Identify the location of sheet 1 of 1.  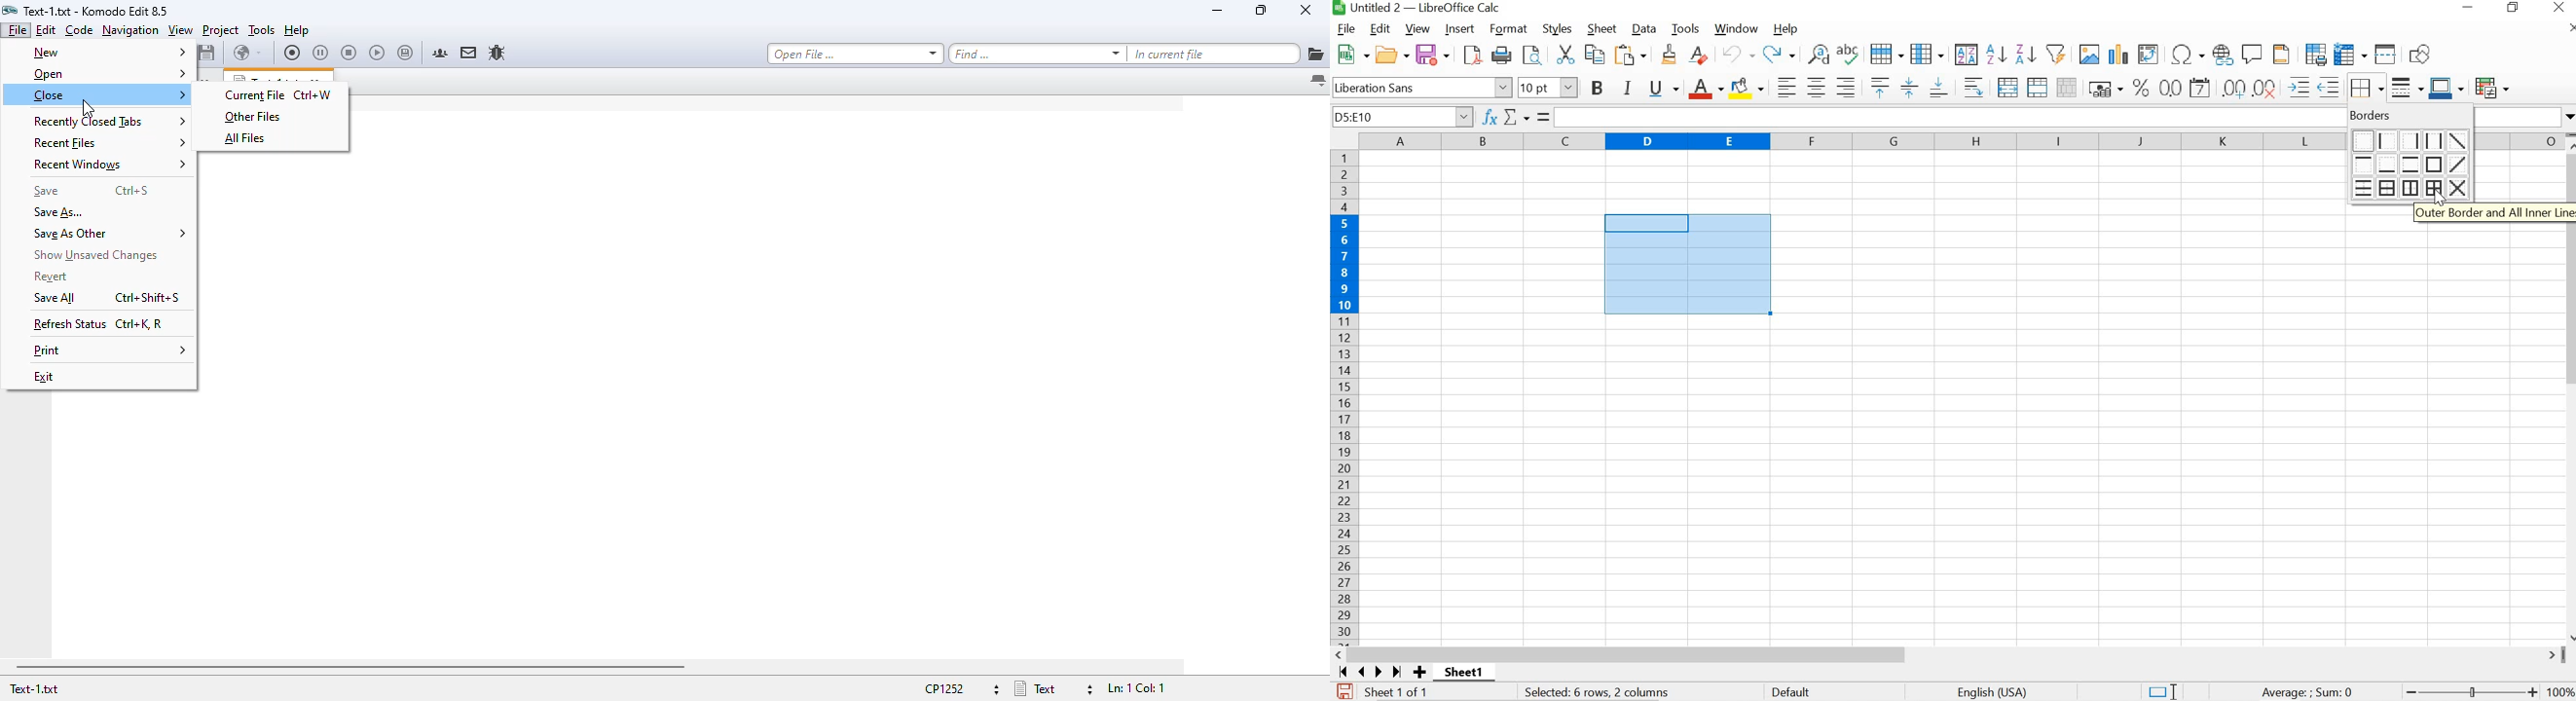
(1470, 674).